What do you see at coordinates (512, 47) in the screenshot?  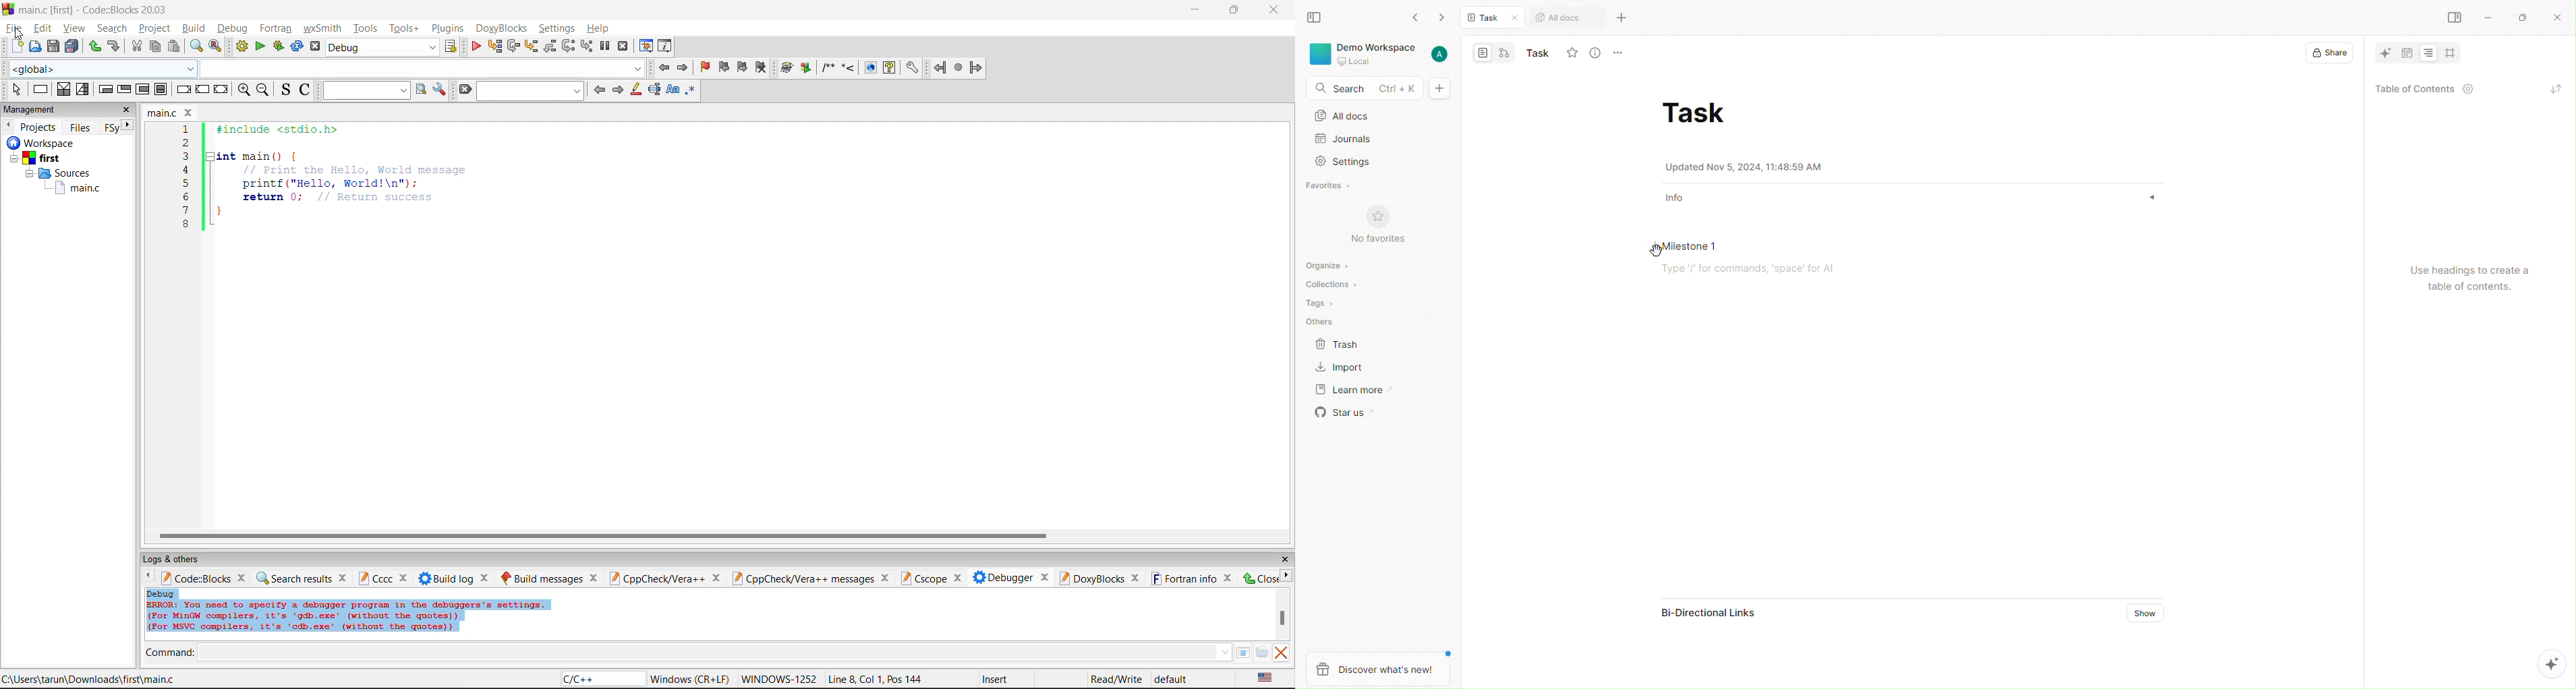 I see `next line` at bounding box center [512, 47].